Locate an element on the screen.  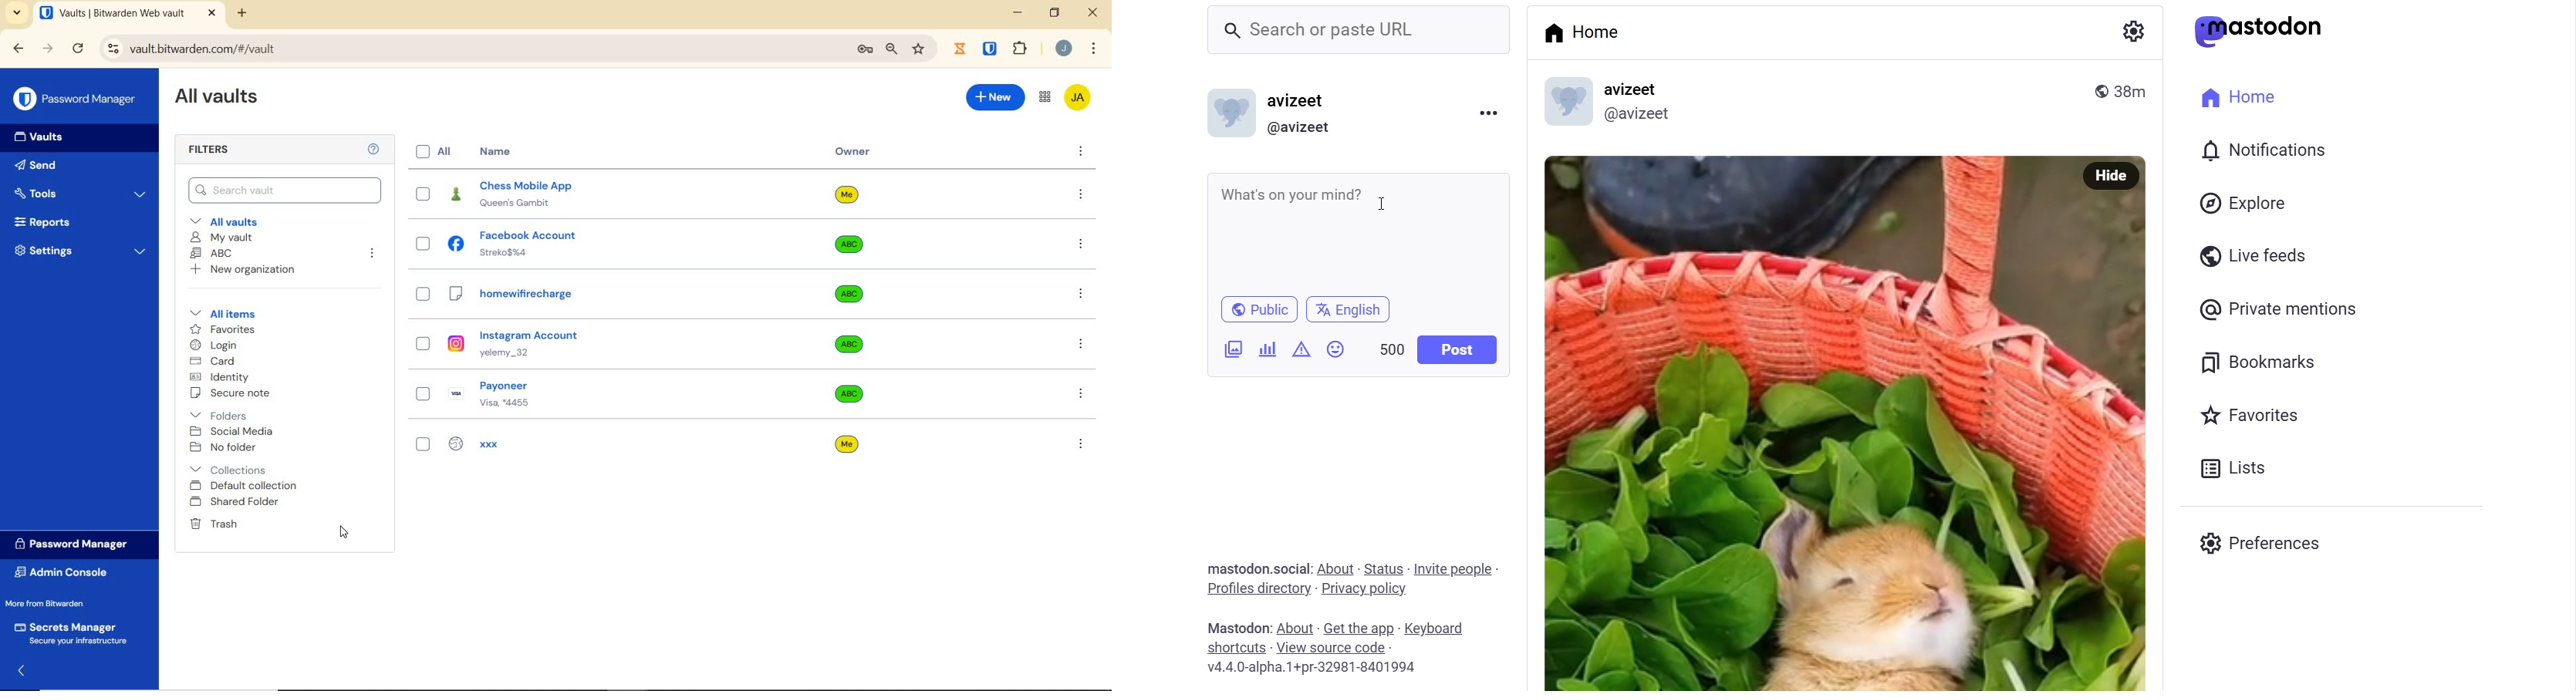
Home is located at coordinates (1584, 30).